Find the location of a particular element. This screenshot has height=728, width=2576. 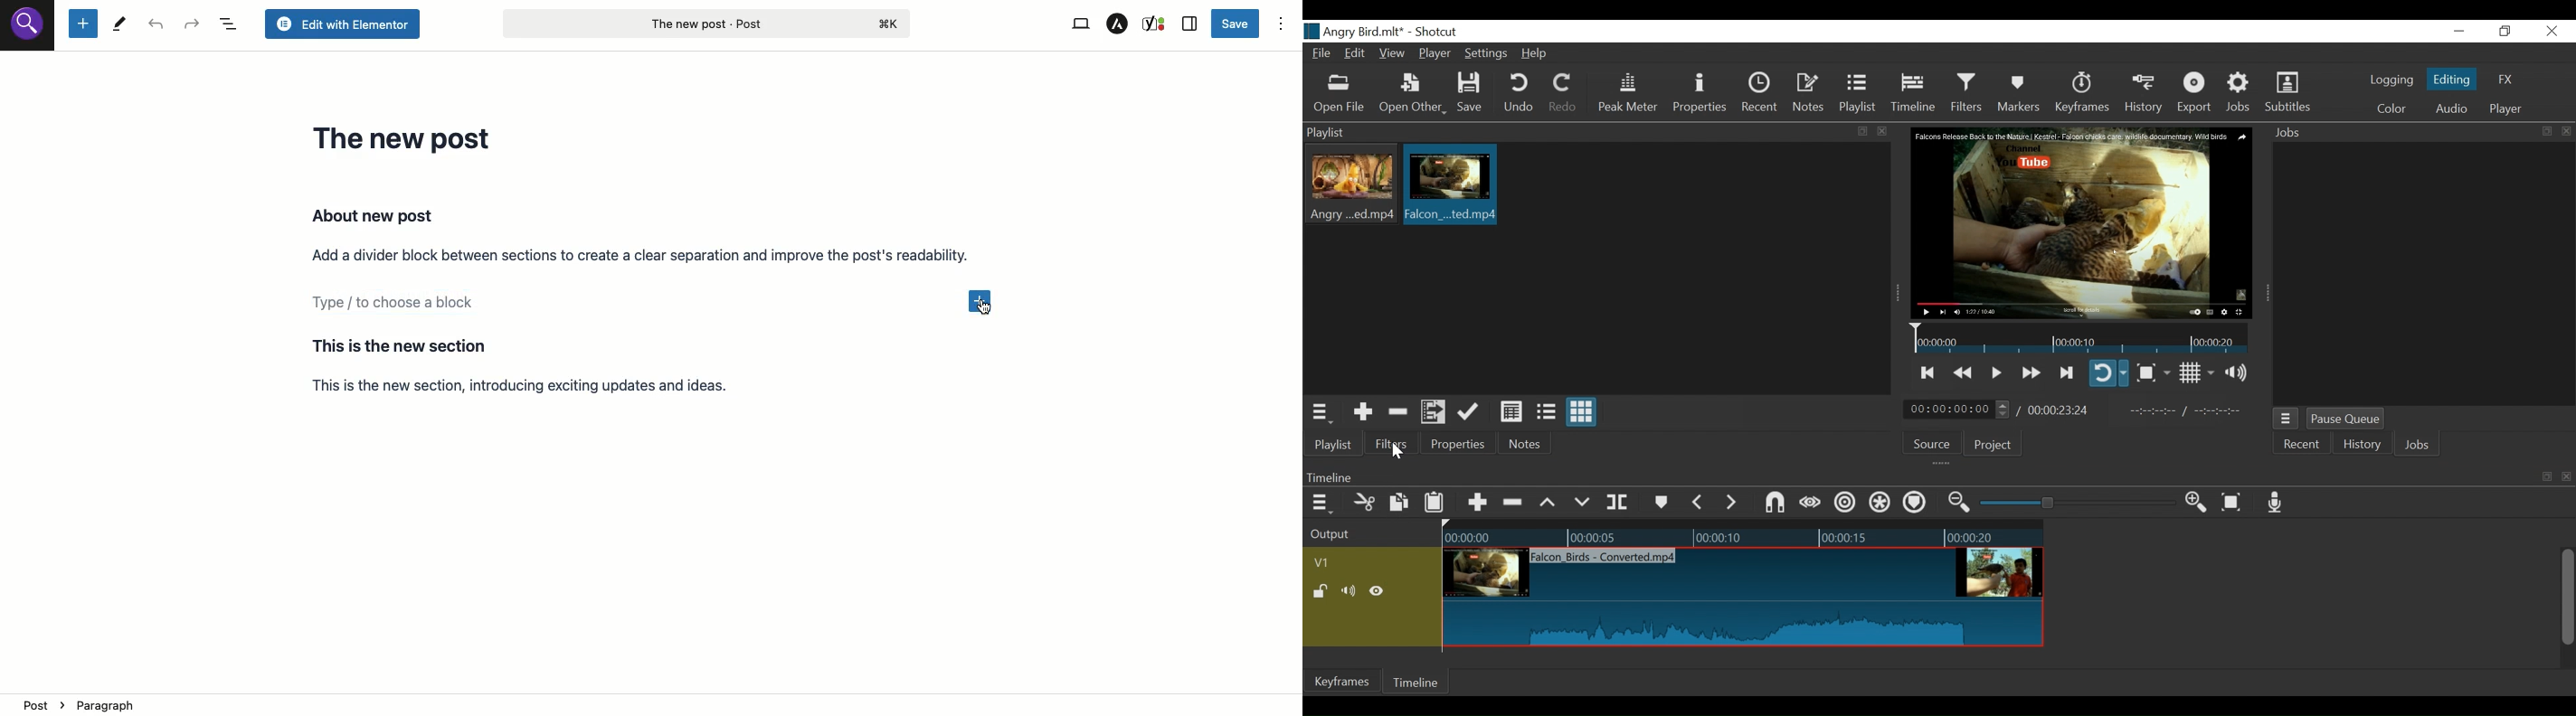

Skip to the next point is located at coordinates (2067, 373).